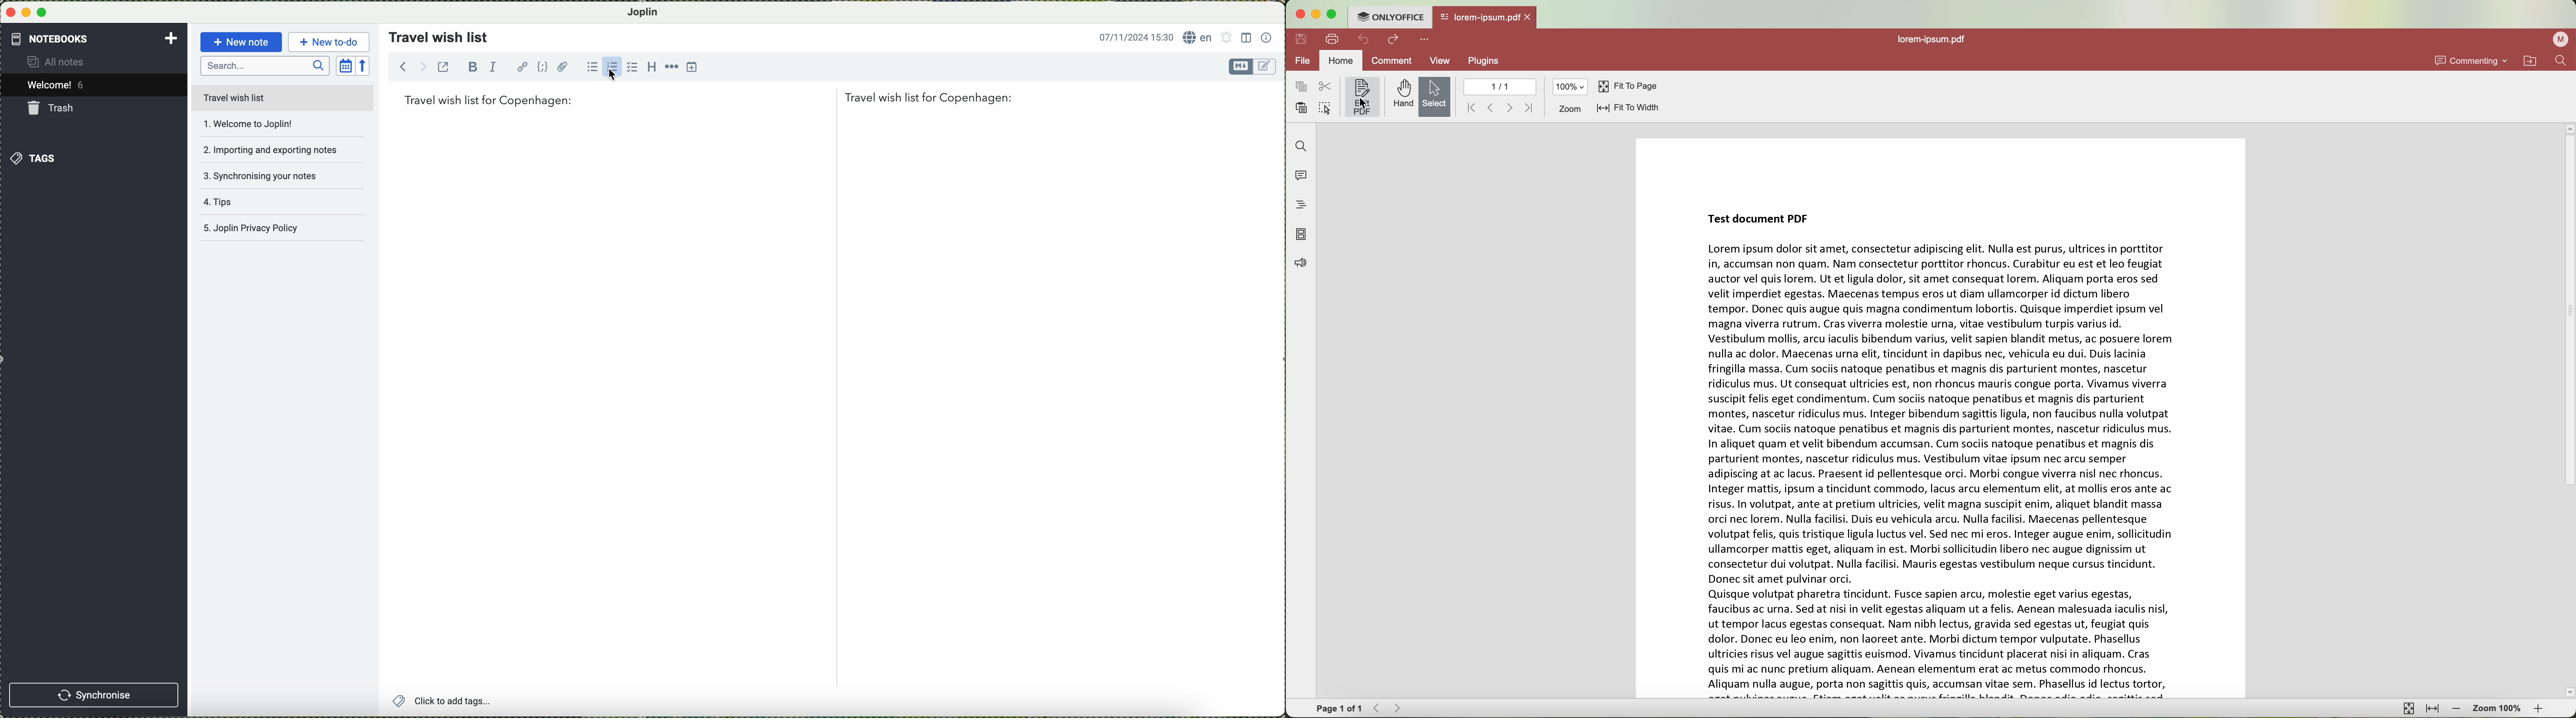 The width and height of the screenshot is (2576, 728). I want to click on hyperlink, so click(522, 66).